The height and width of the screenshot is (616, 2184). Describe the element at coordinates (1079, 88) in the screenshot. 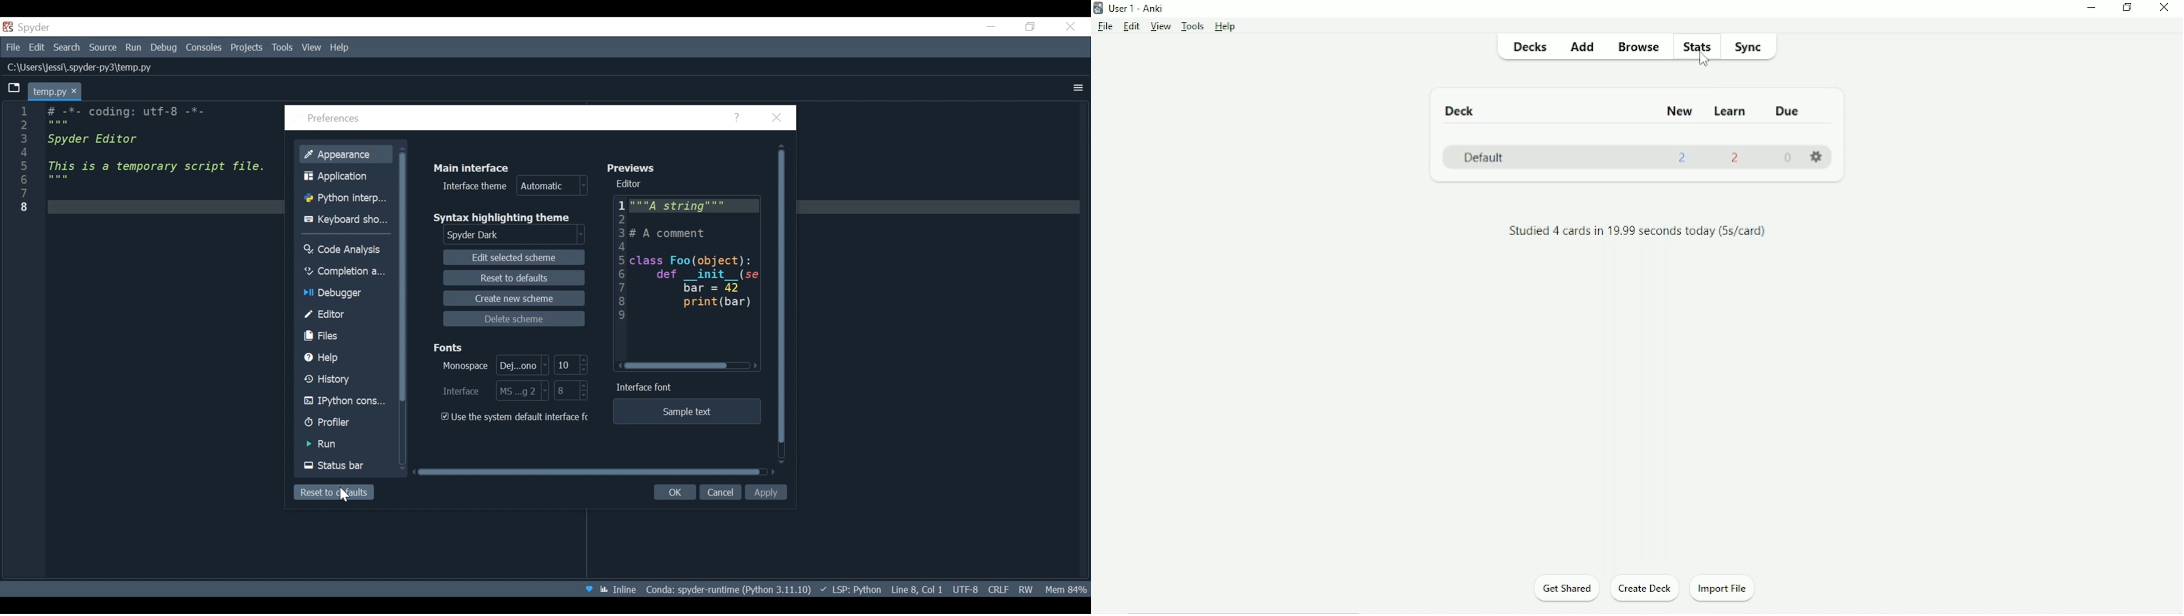

I see `More Options` at that location.